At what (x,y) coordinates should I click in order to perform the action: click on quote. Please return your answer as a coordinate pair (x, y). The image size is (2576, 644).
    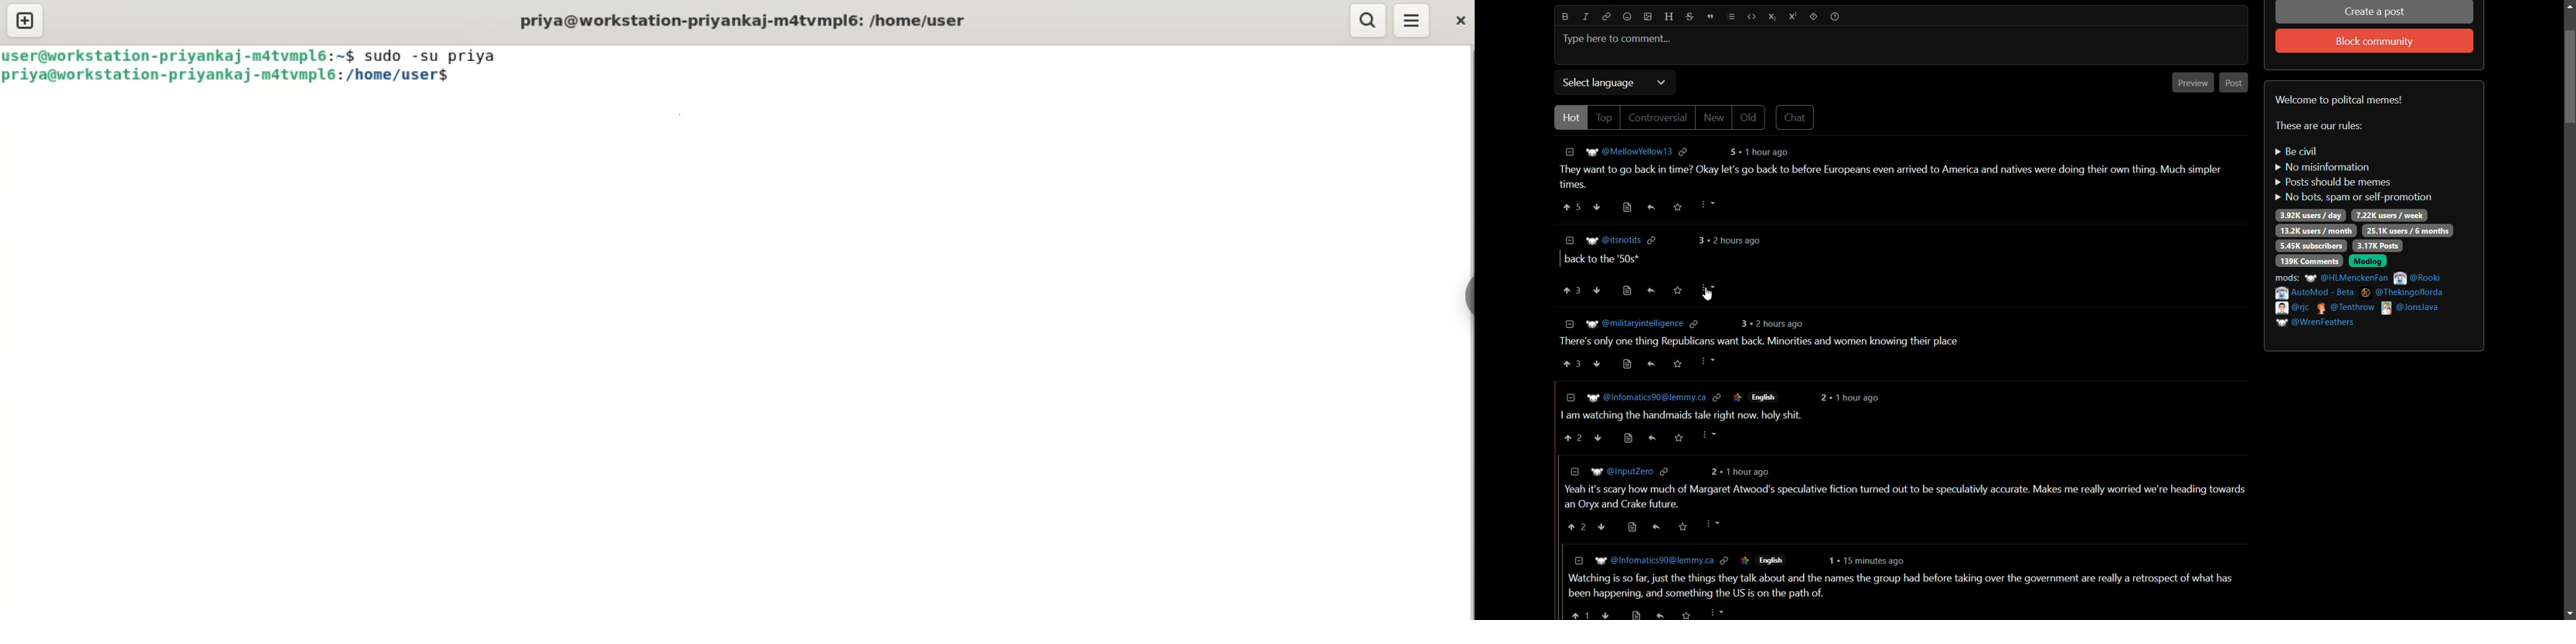
    Looking at the image, I should click on (1710, 16).